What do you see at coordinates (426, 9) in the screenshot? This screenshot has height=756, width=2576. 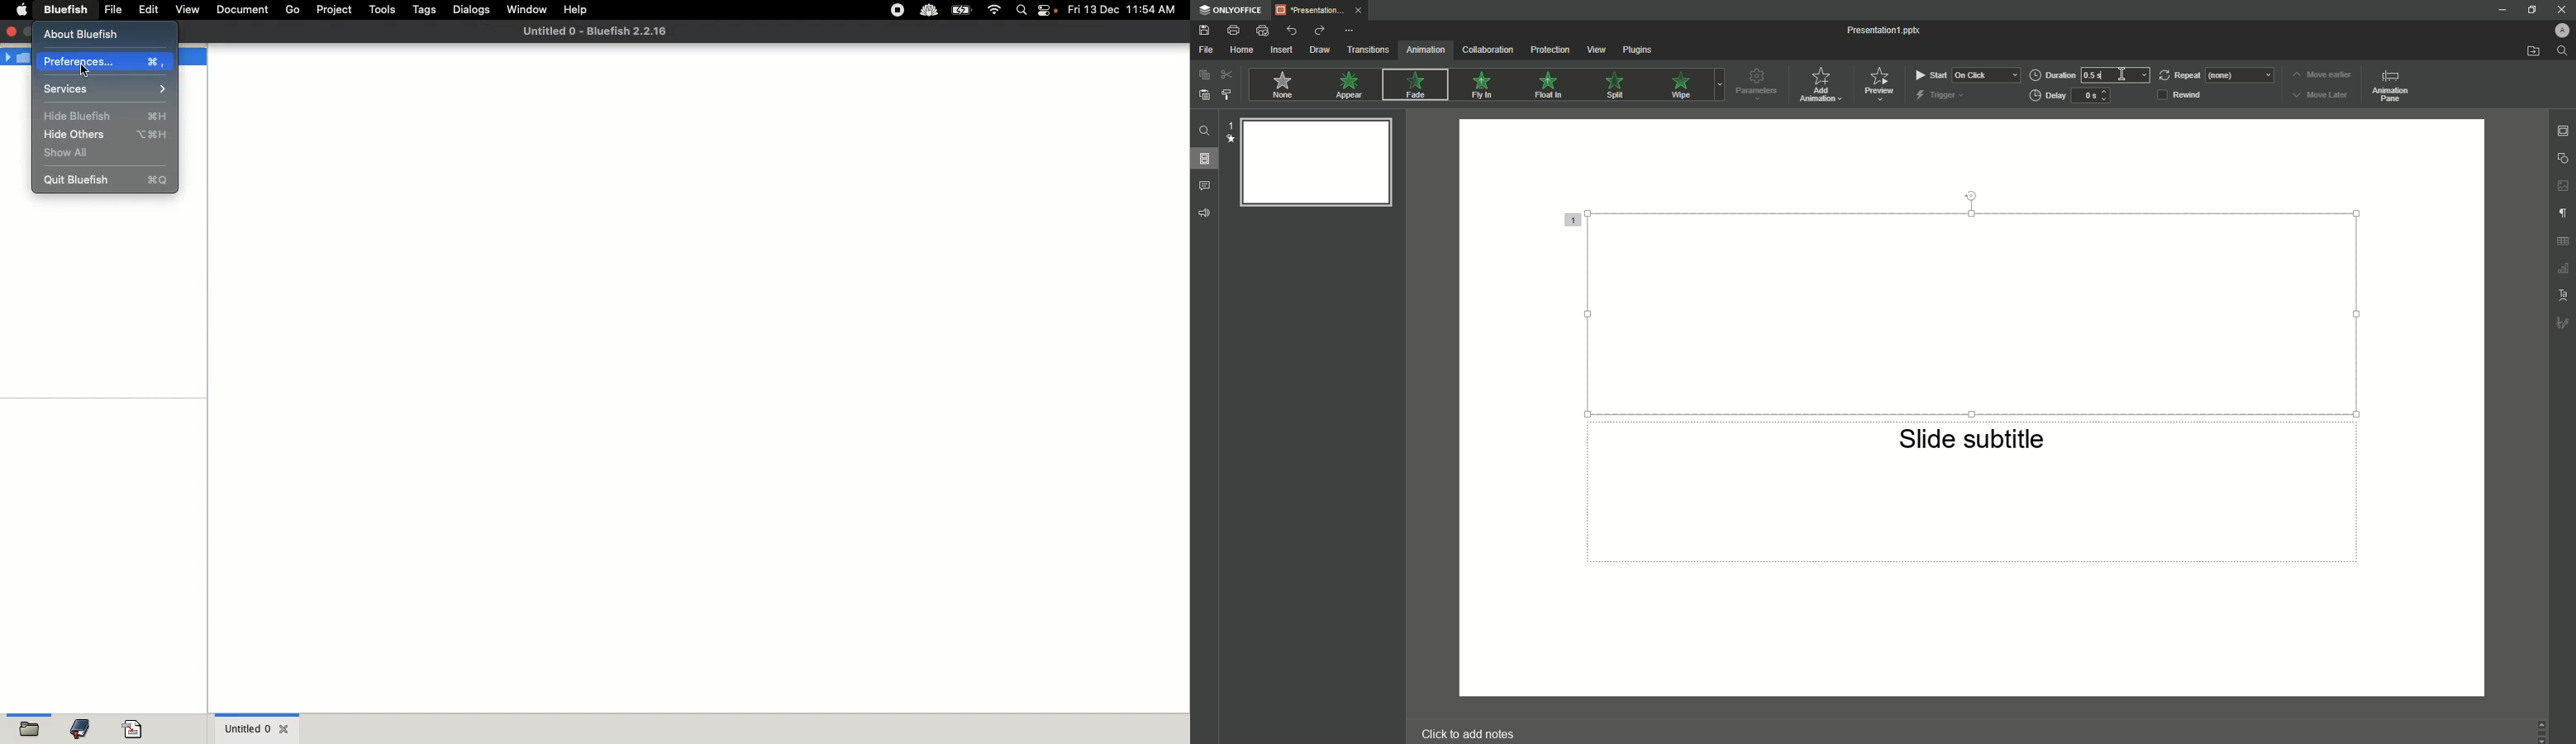 I see `Tags` at bounding box center [426, 9].